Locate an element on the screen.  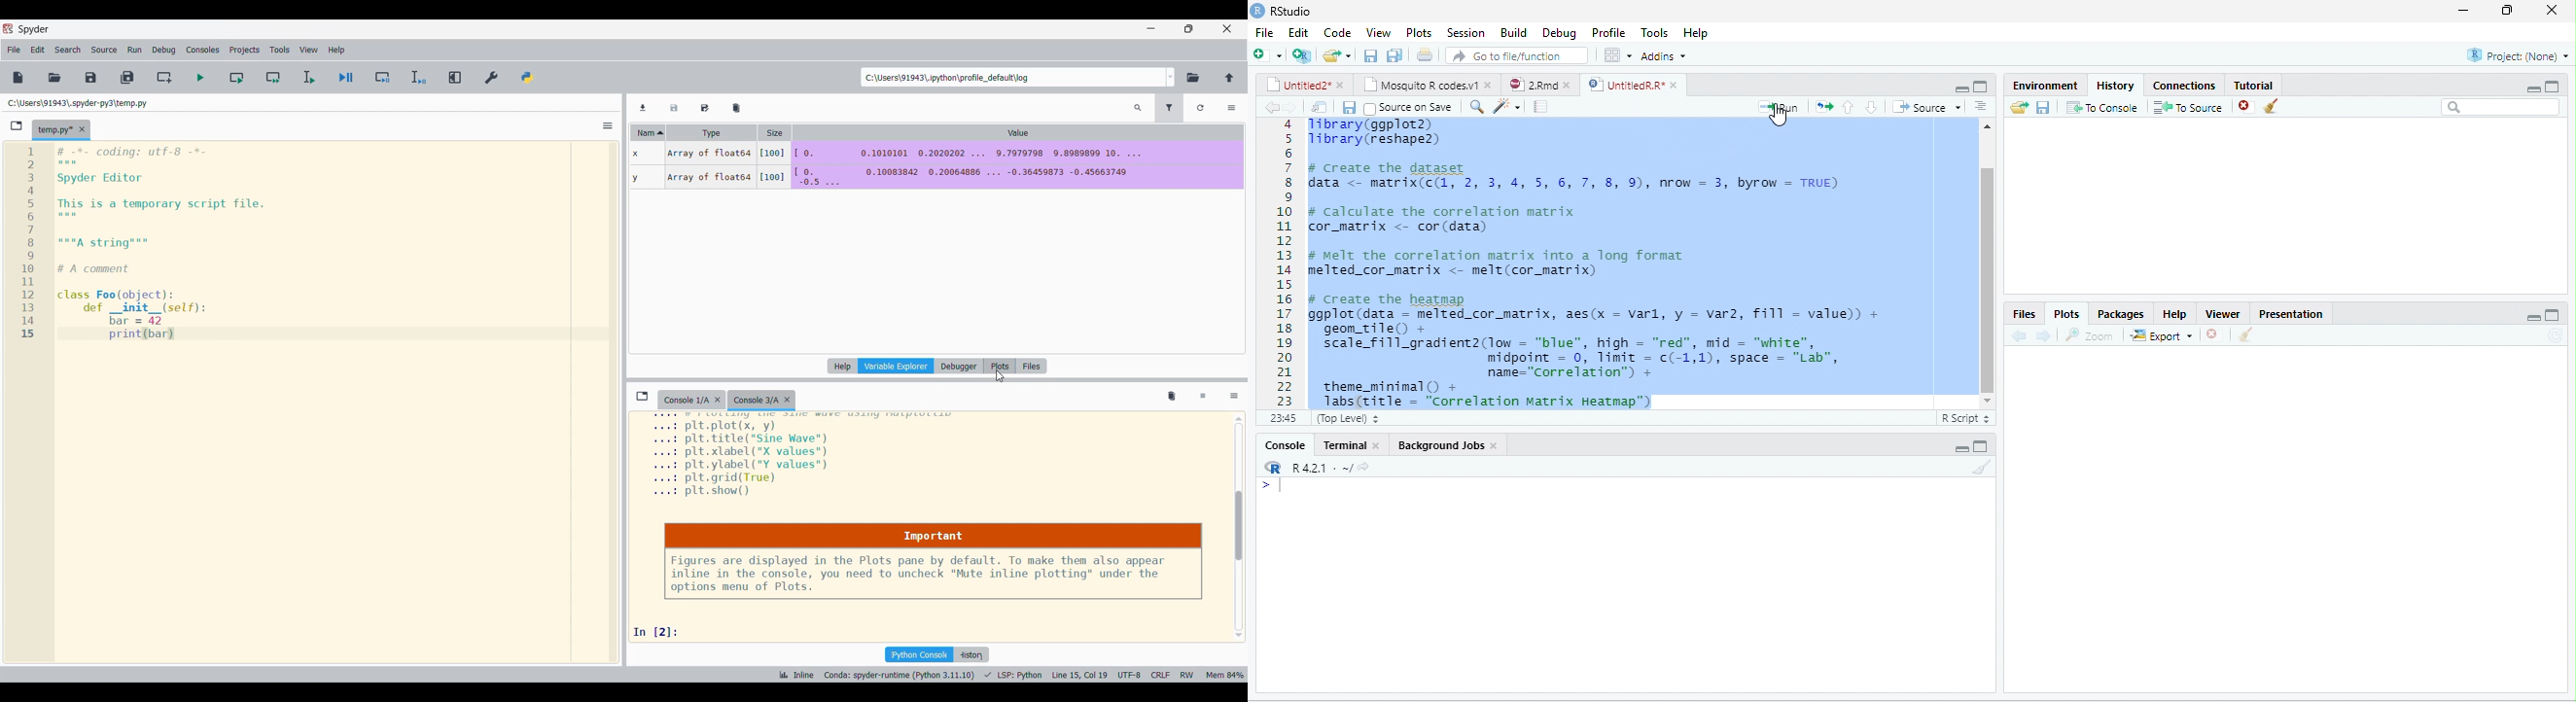
viewer is located at coordinates (2221, 311).